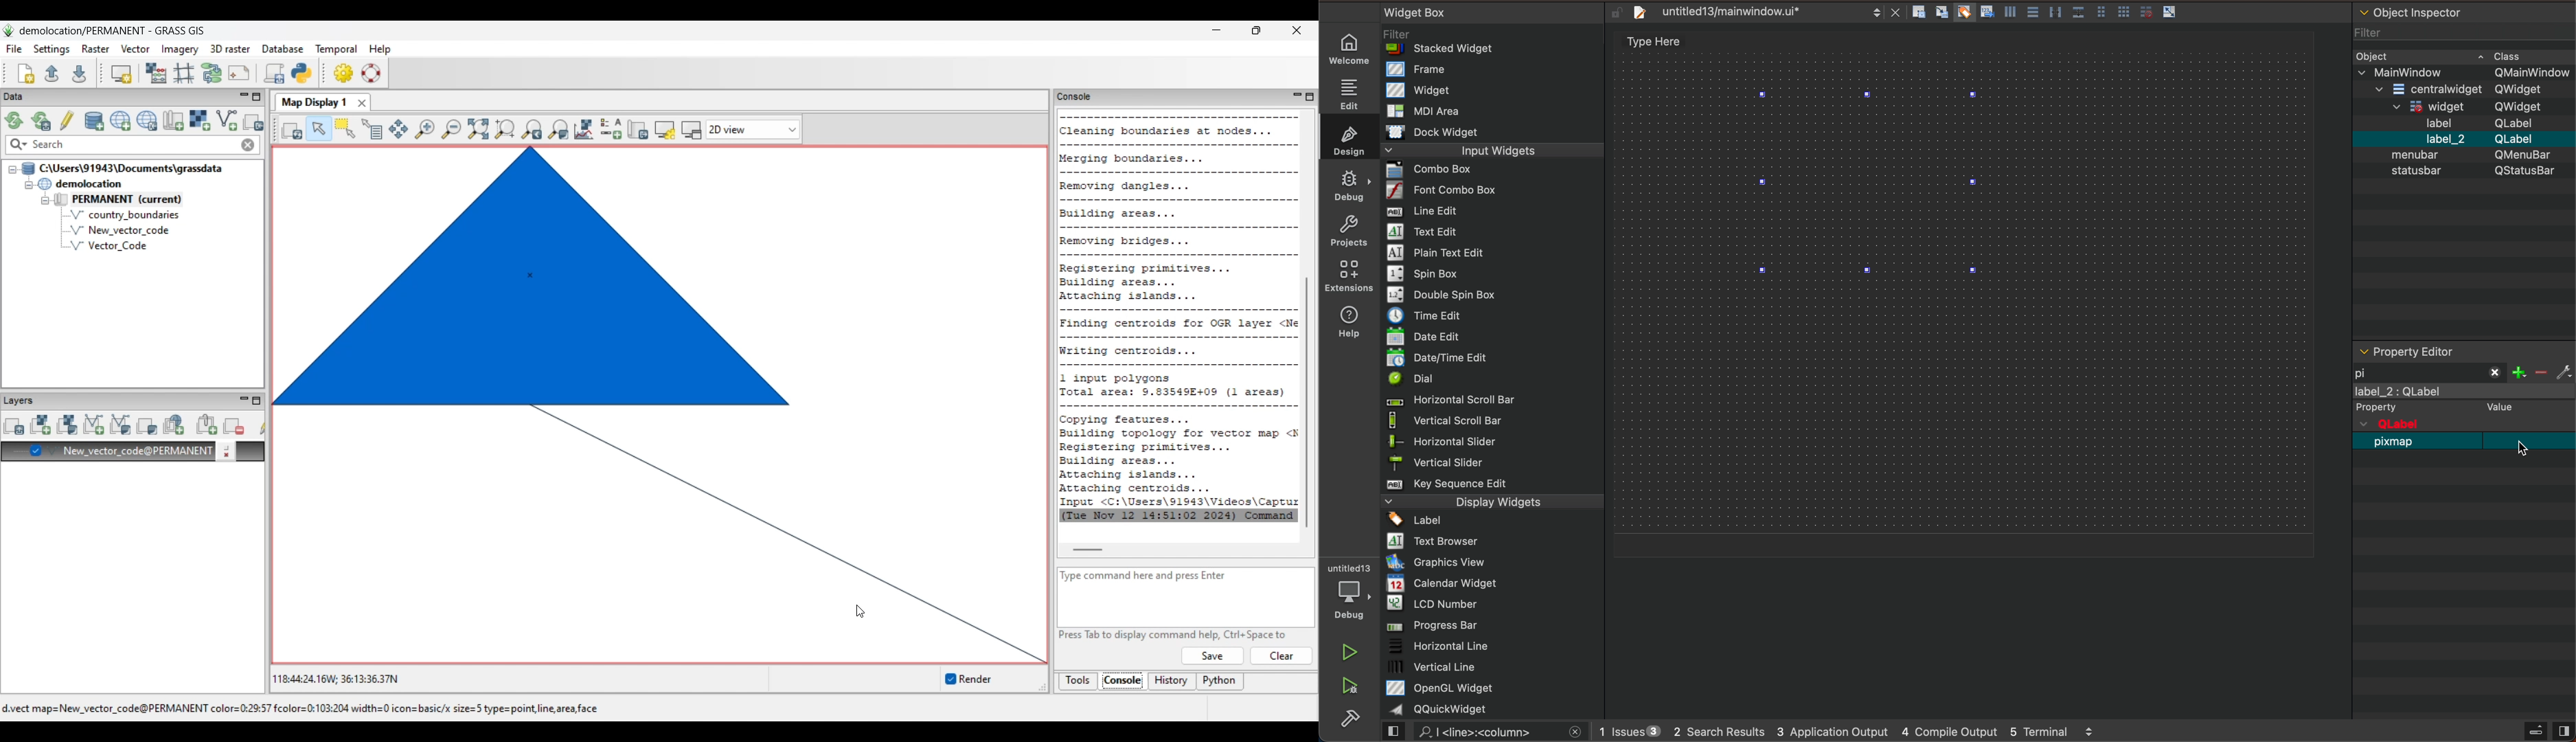  What do you see at coordinates (2049, 14) in the screenshot?
I see `layout actions` at bounding box center [2049, 14].